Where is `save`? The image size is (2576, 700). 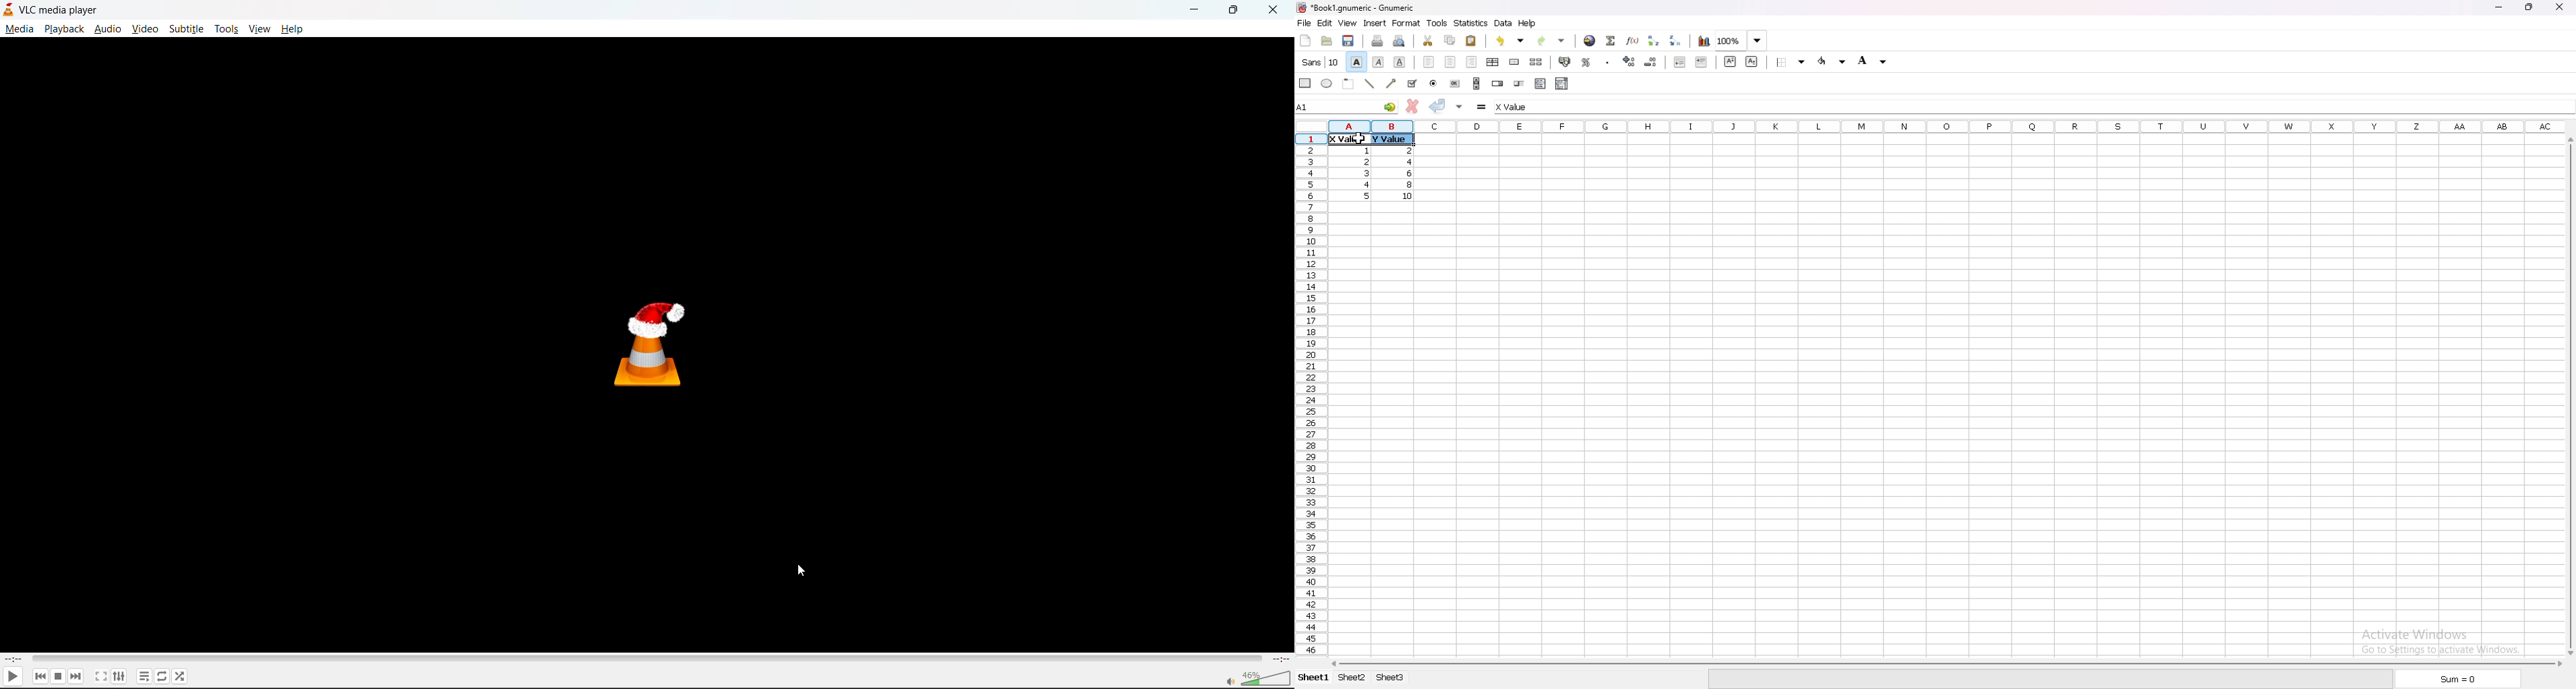
save is located at coordinates (1348, 41).